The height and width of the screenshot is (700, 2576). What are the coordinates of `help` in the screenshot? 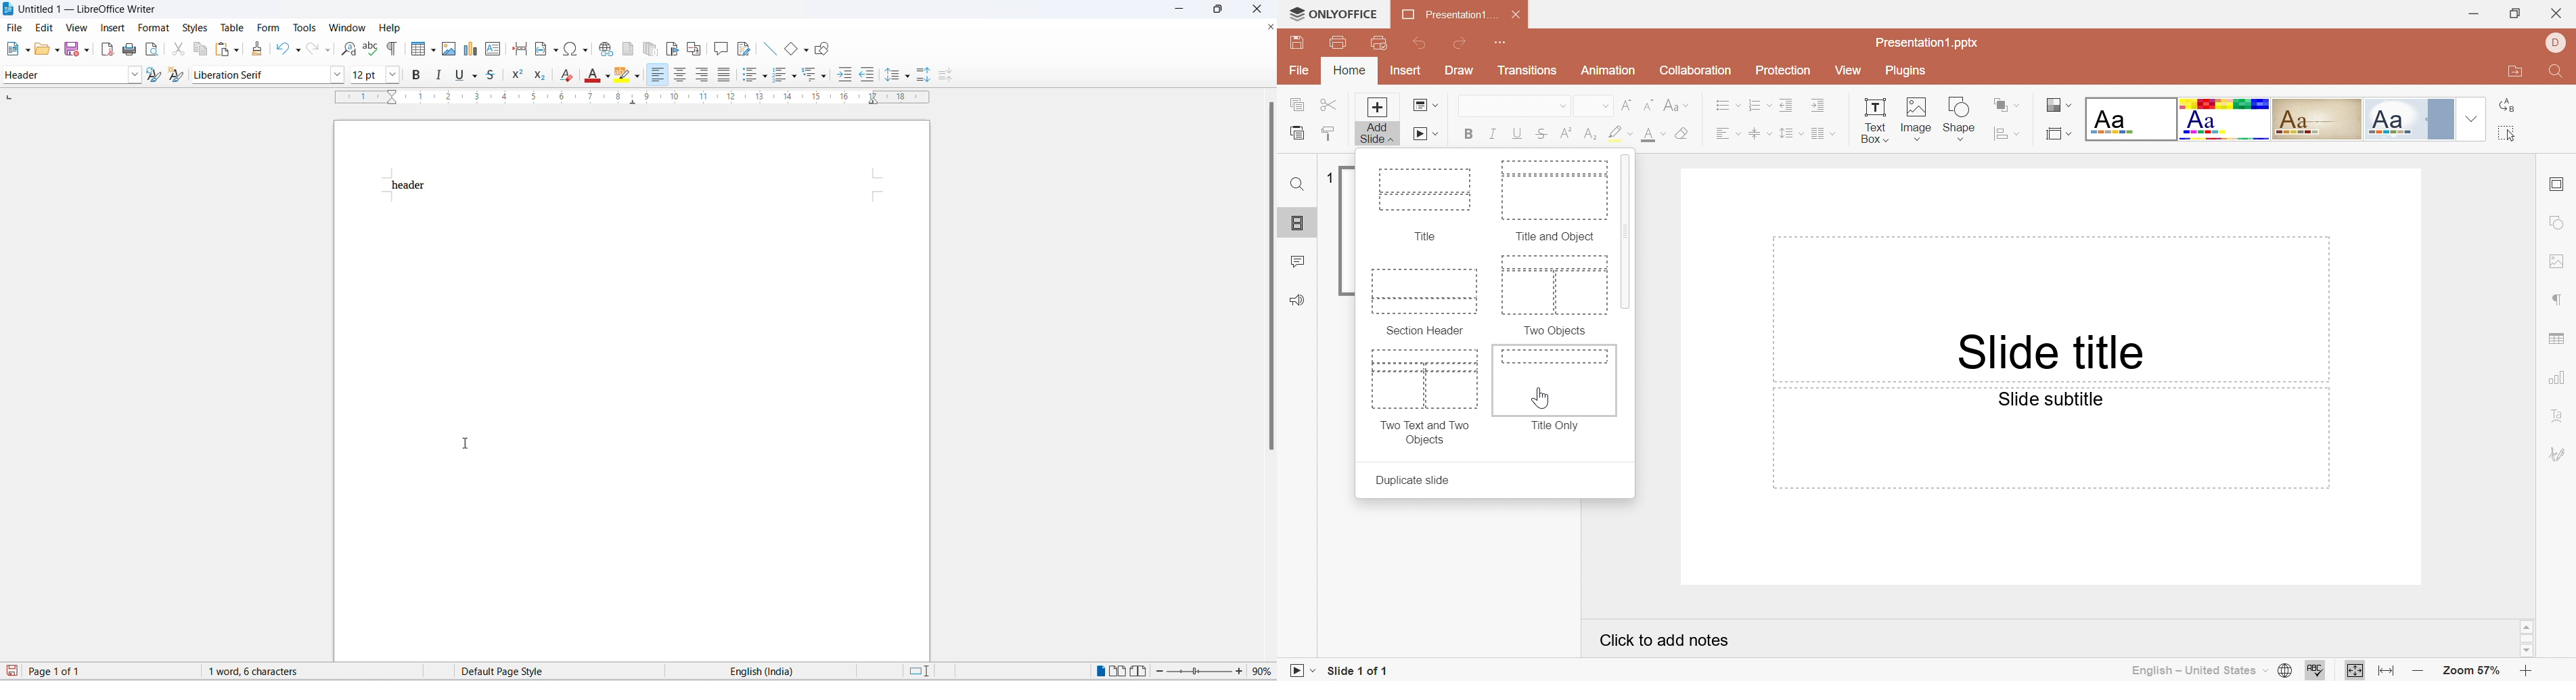 It's located at (388, 27).